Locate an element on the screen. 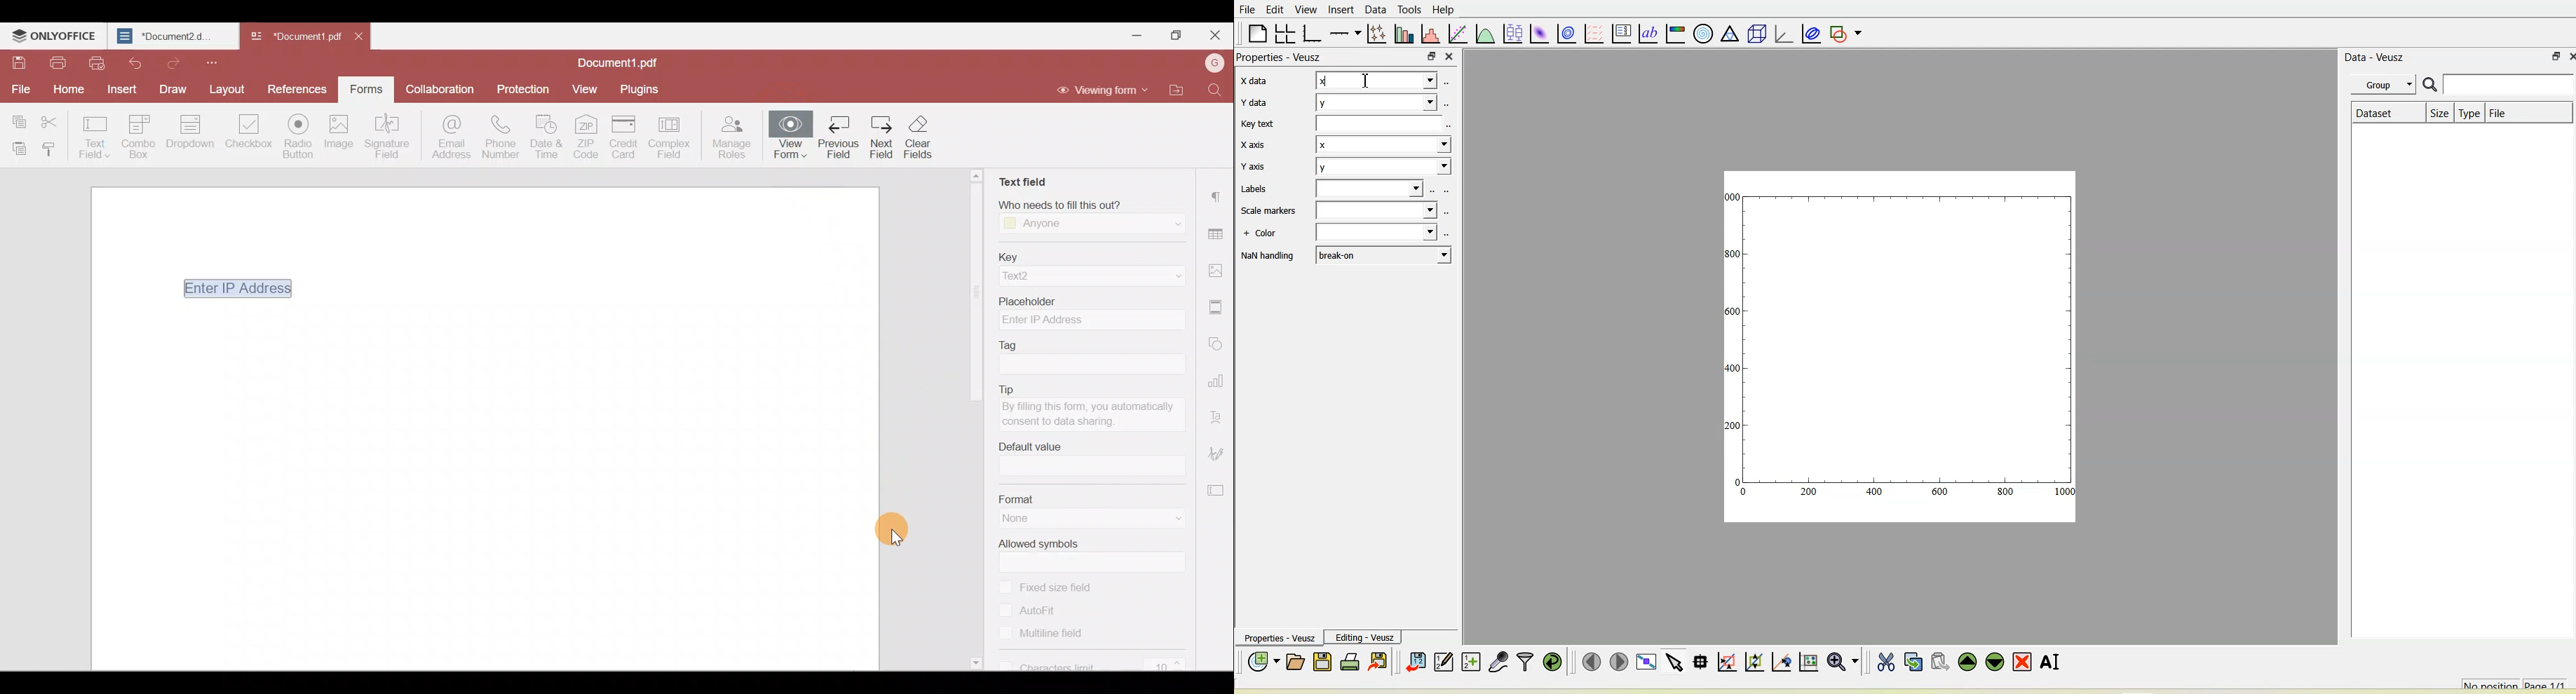 The height and width of the screenshot is (700, 2576). Open a document is located at coordinates (1296, 662).